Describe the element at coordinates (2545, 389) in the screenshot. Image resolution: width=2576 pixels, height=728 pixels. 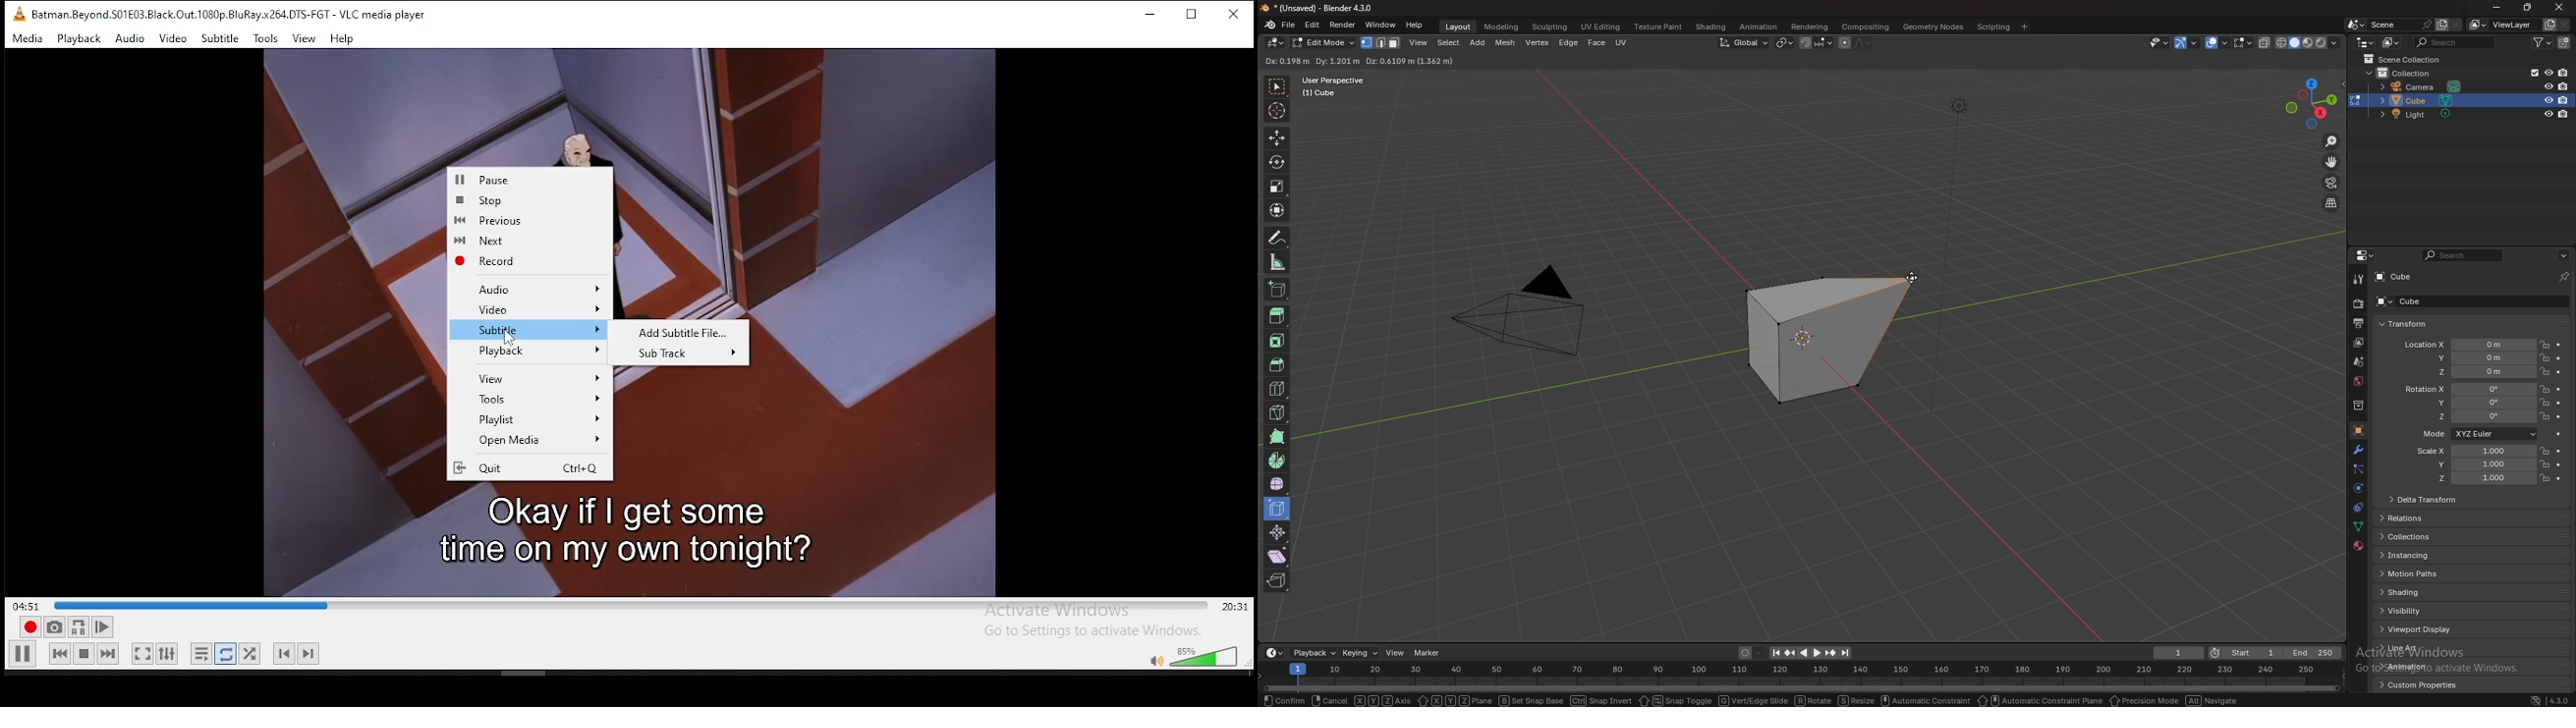
I see `lock` at that location.